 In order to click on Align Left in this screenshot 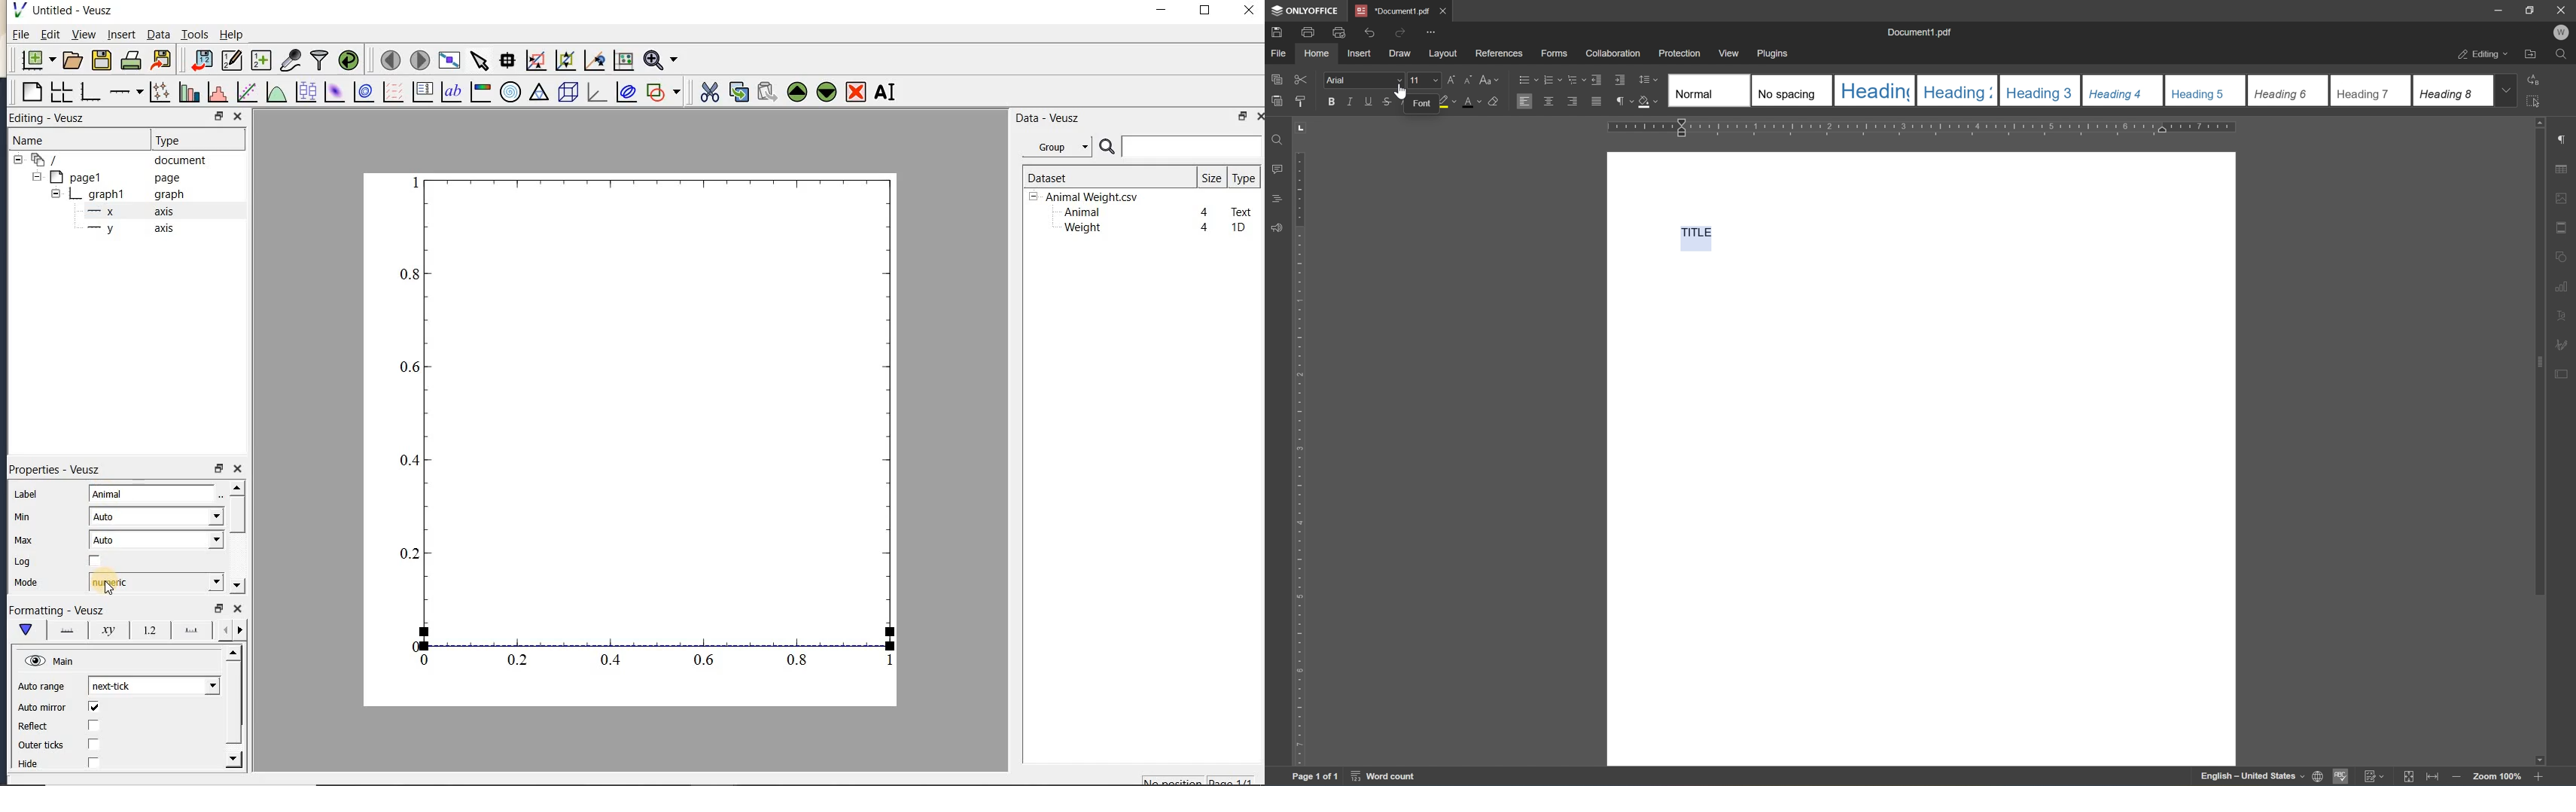, I will do `click(1525, 101)`.